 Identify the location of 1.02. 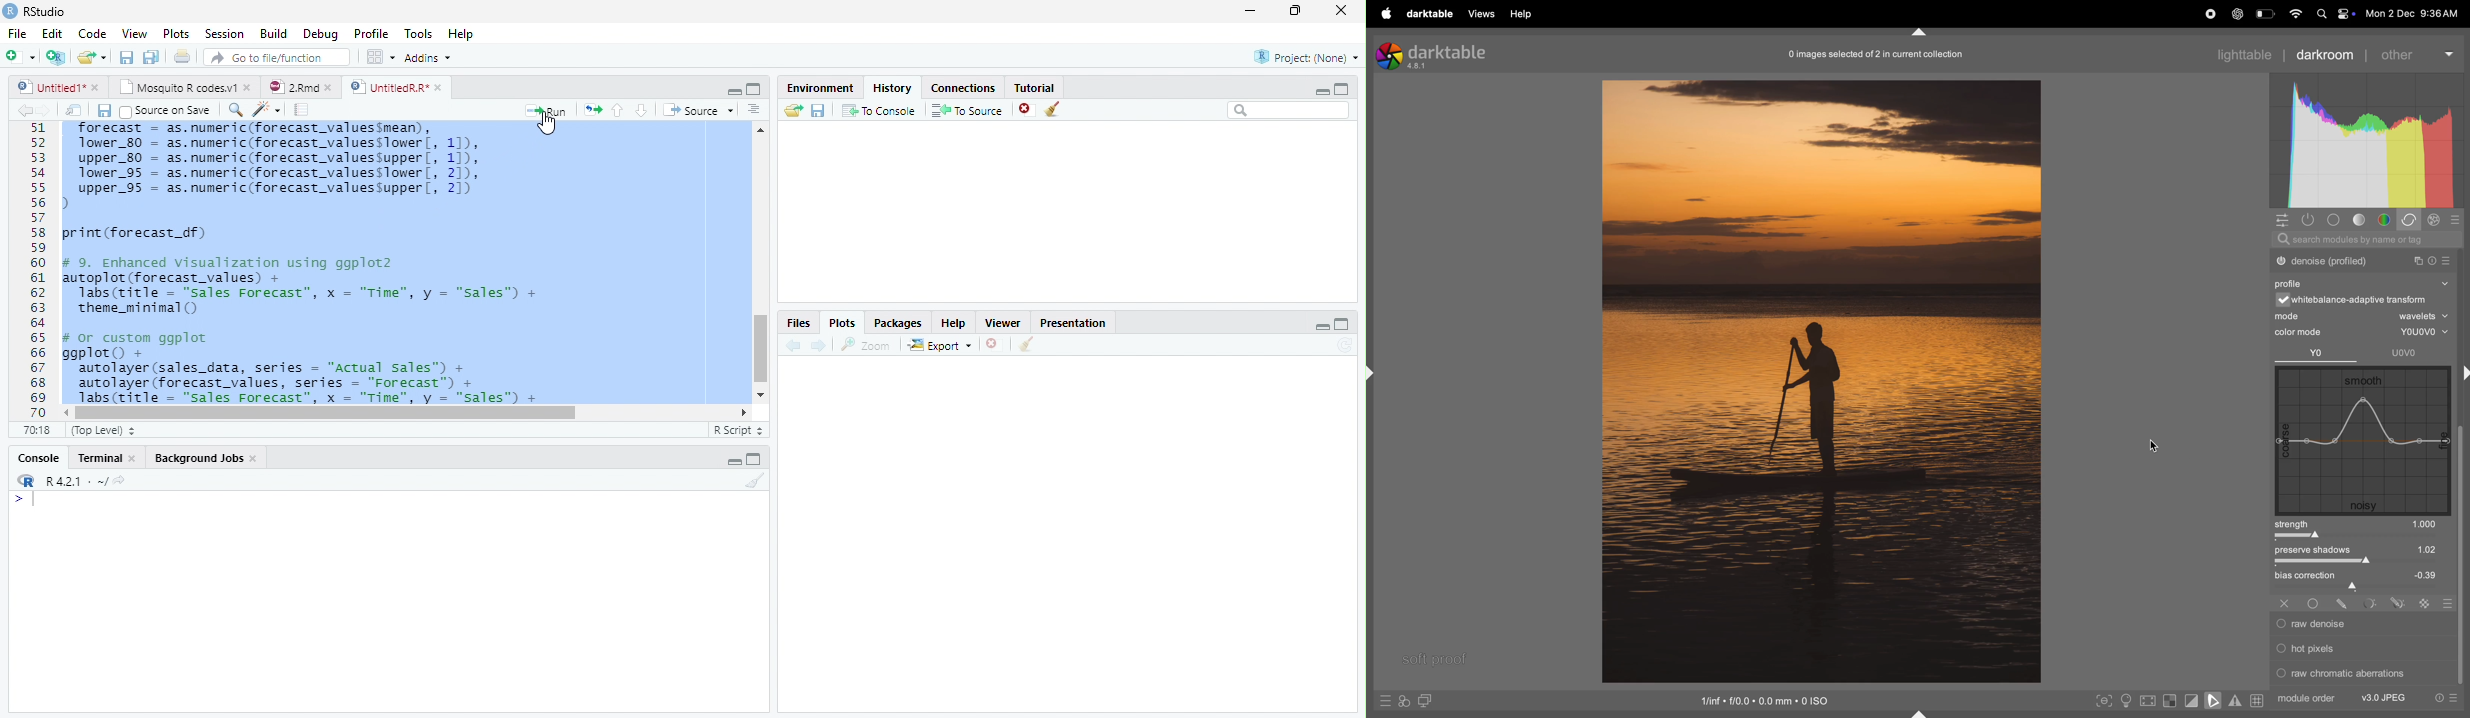
(2413, 549).